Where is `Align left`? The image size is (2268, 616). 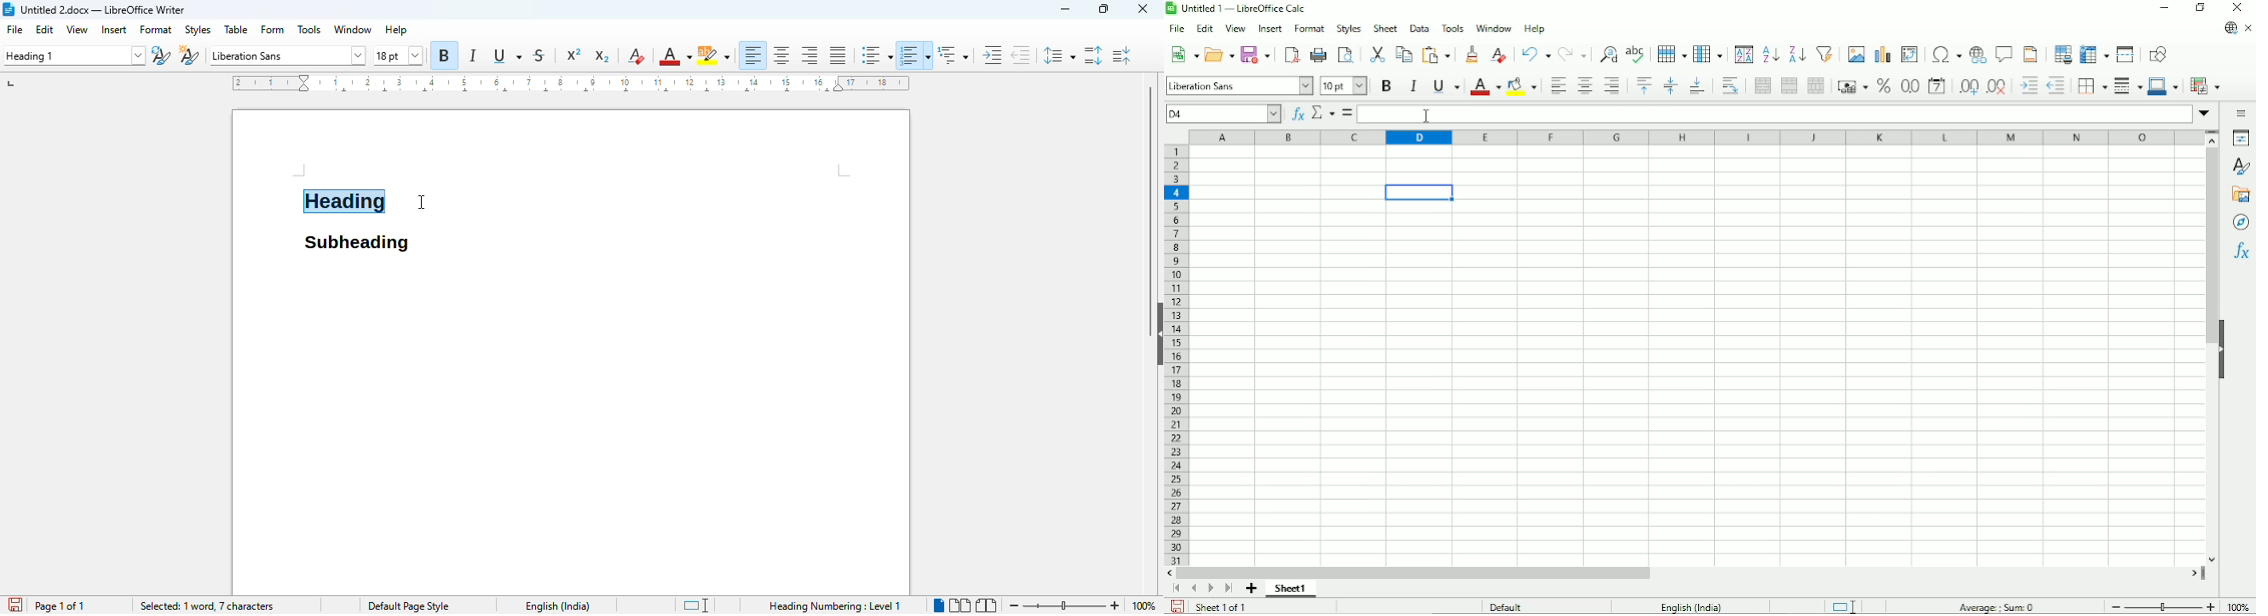 Align left is located at coordinates (1557, 86).